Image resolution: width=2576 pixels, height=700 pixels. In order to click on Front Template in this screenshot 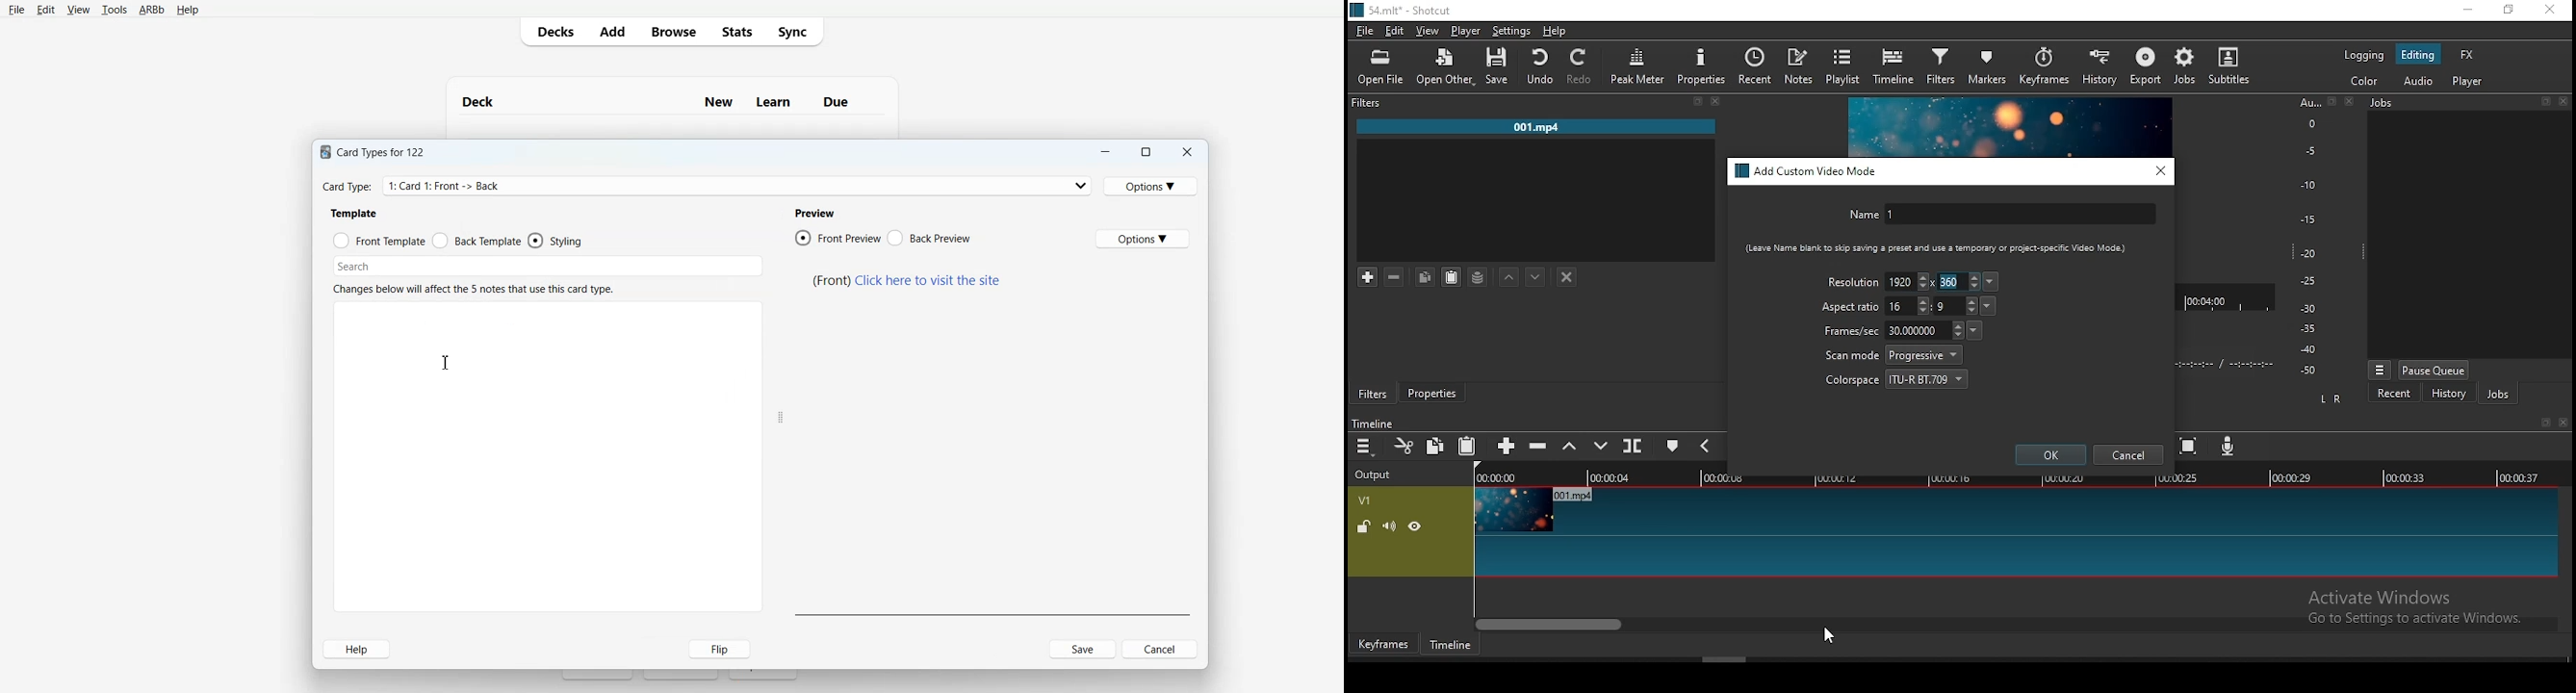, I will do `click(477, 240)`.